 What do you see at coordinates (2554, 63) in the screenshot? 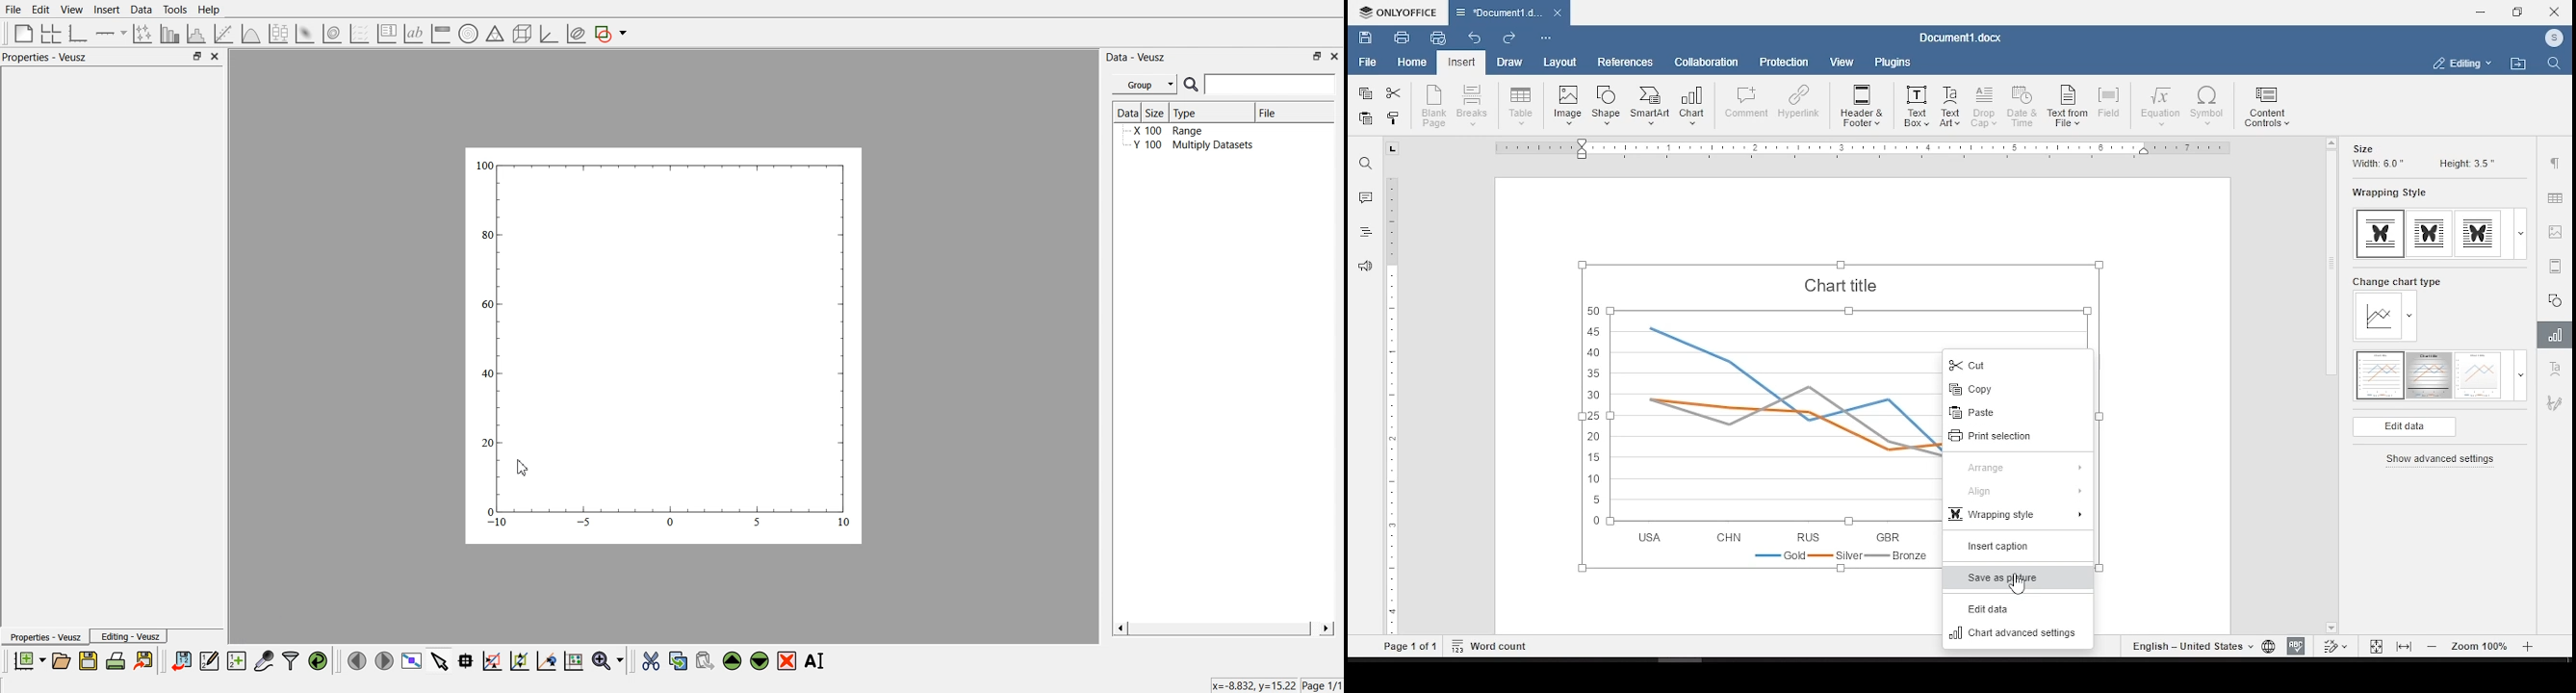
I see `find` at bounding box center [2554, 63].